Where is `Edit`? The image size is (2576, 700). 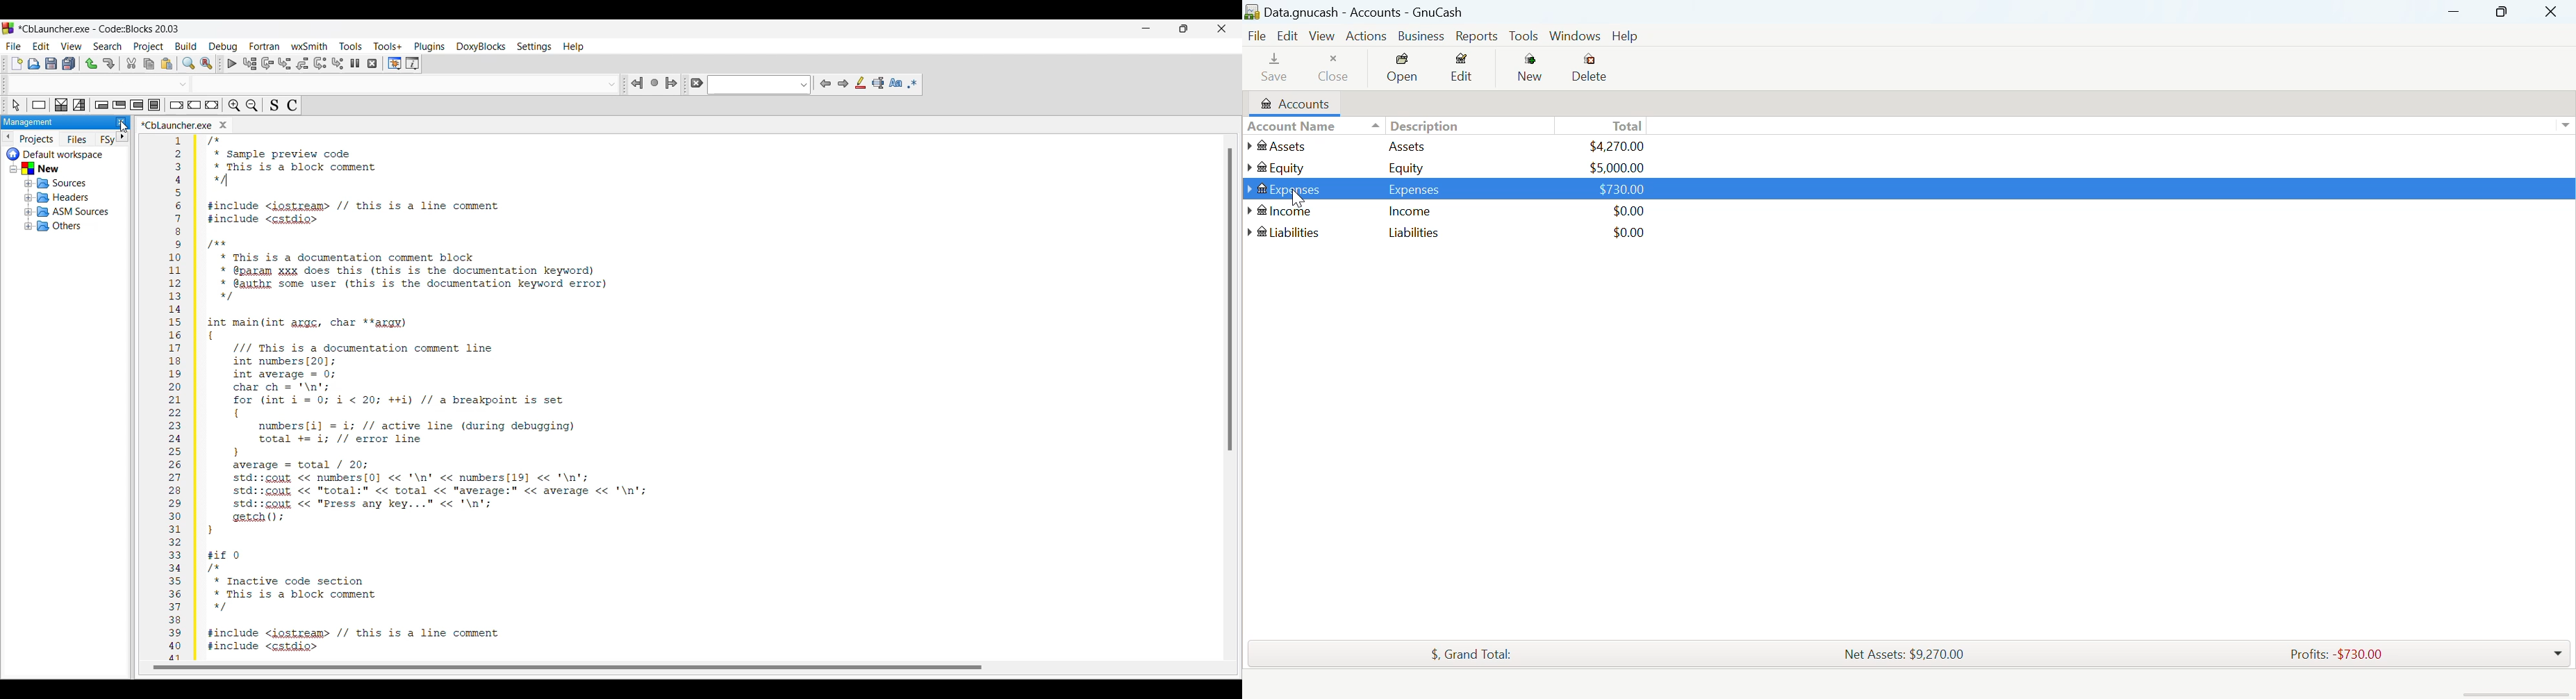
Edit is located at coordinates (1471, 70).